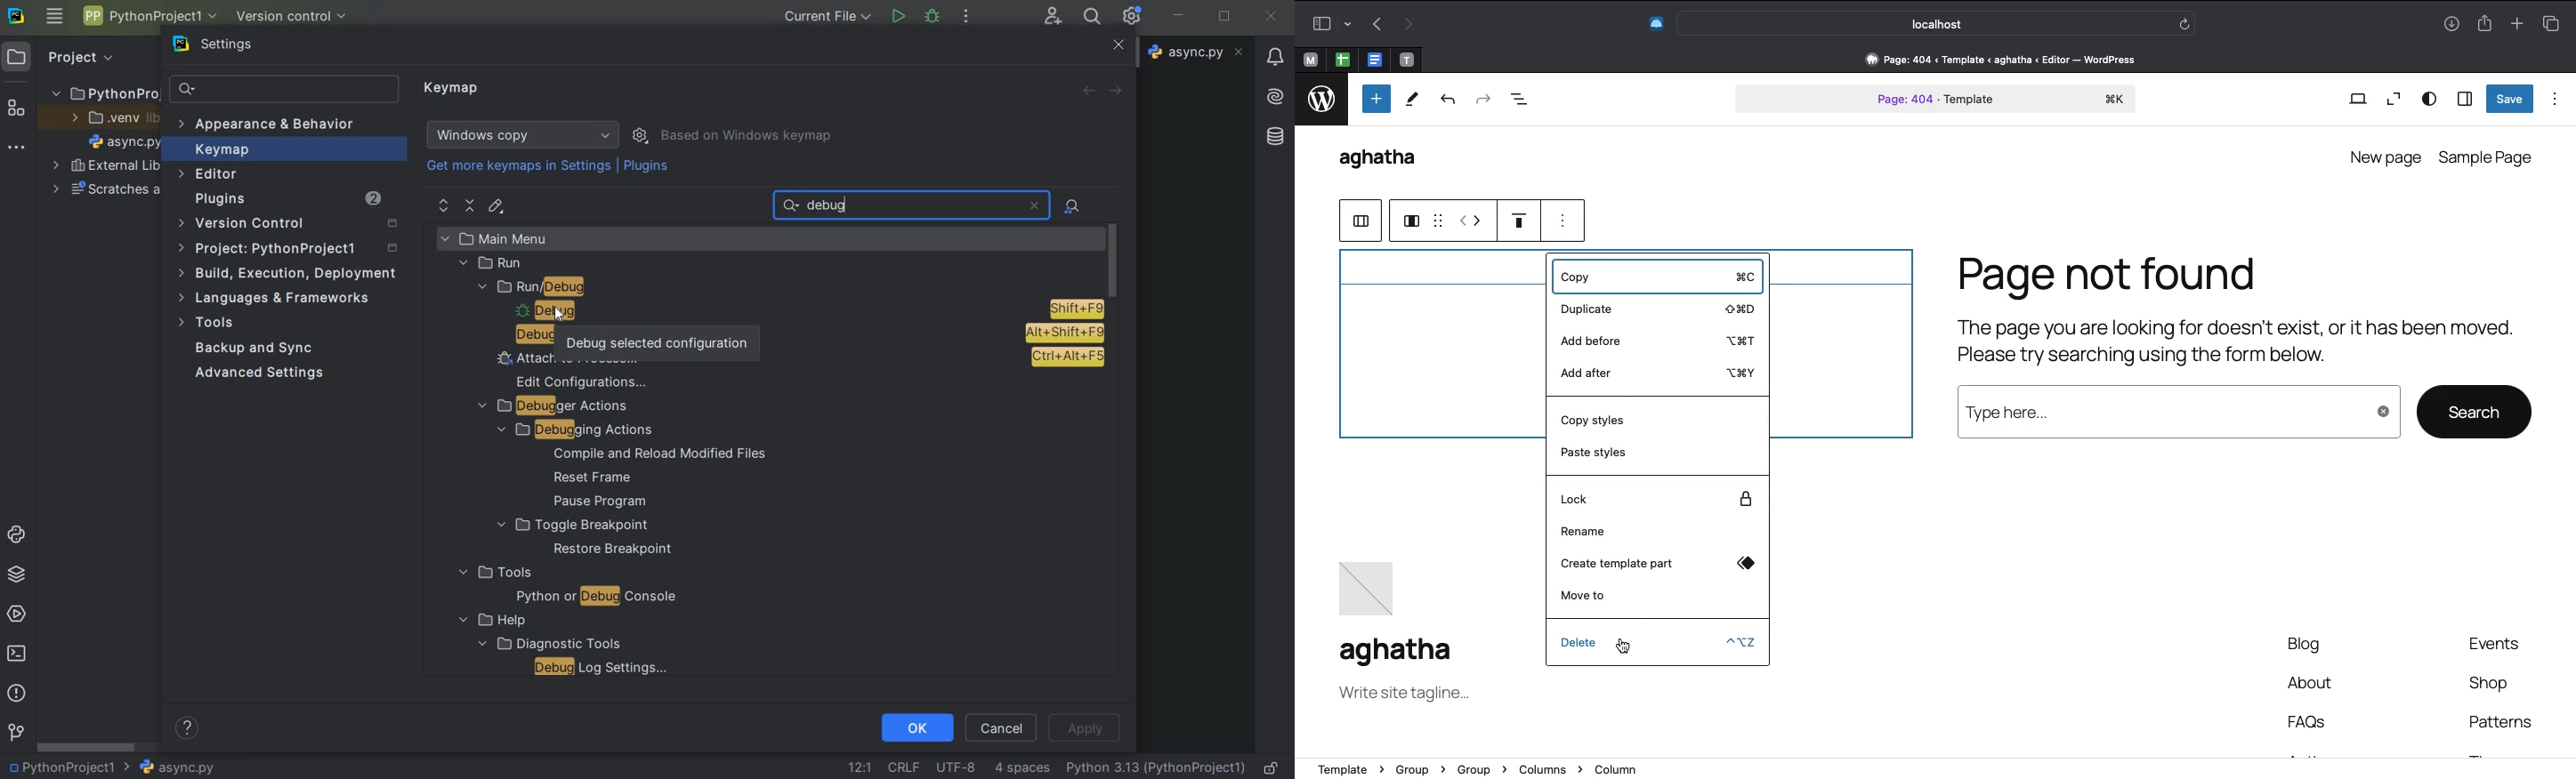 This screenshot has width=2576, height=784. Describe the element at coordinates (2503, 643) in the screenshot. I see `Events` at that location.